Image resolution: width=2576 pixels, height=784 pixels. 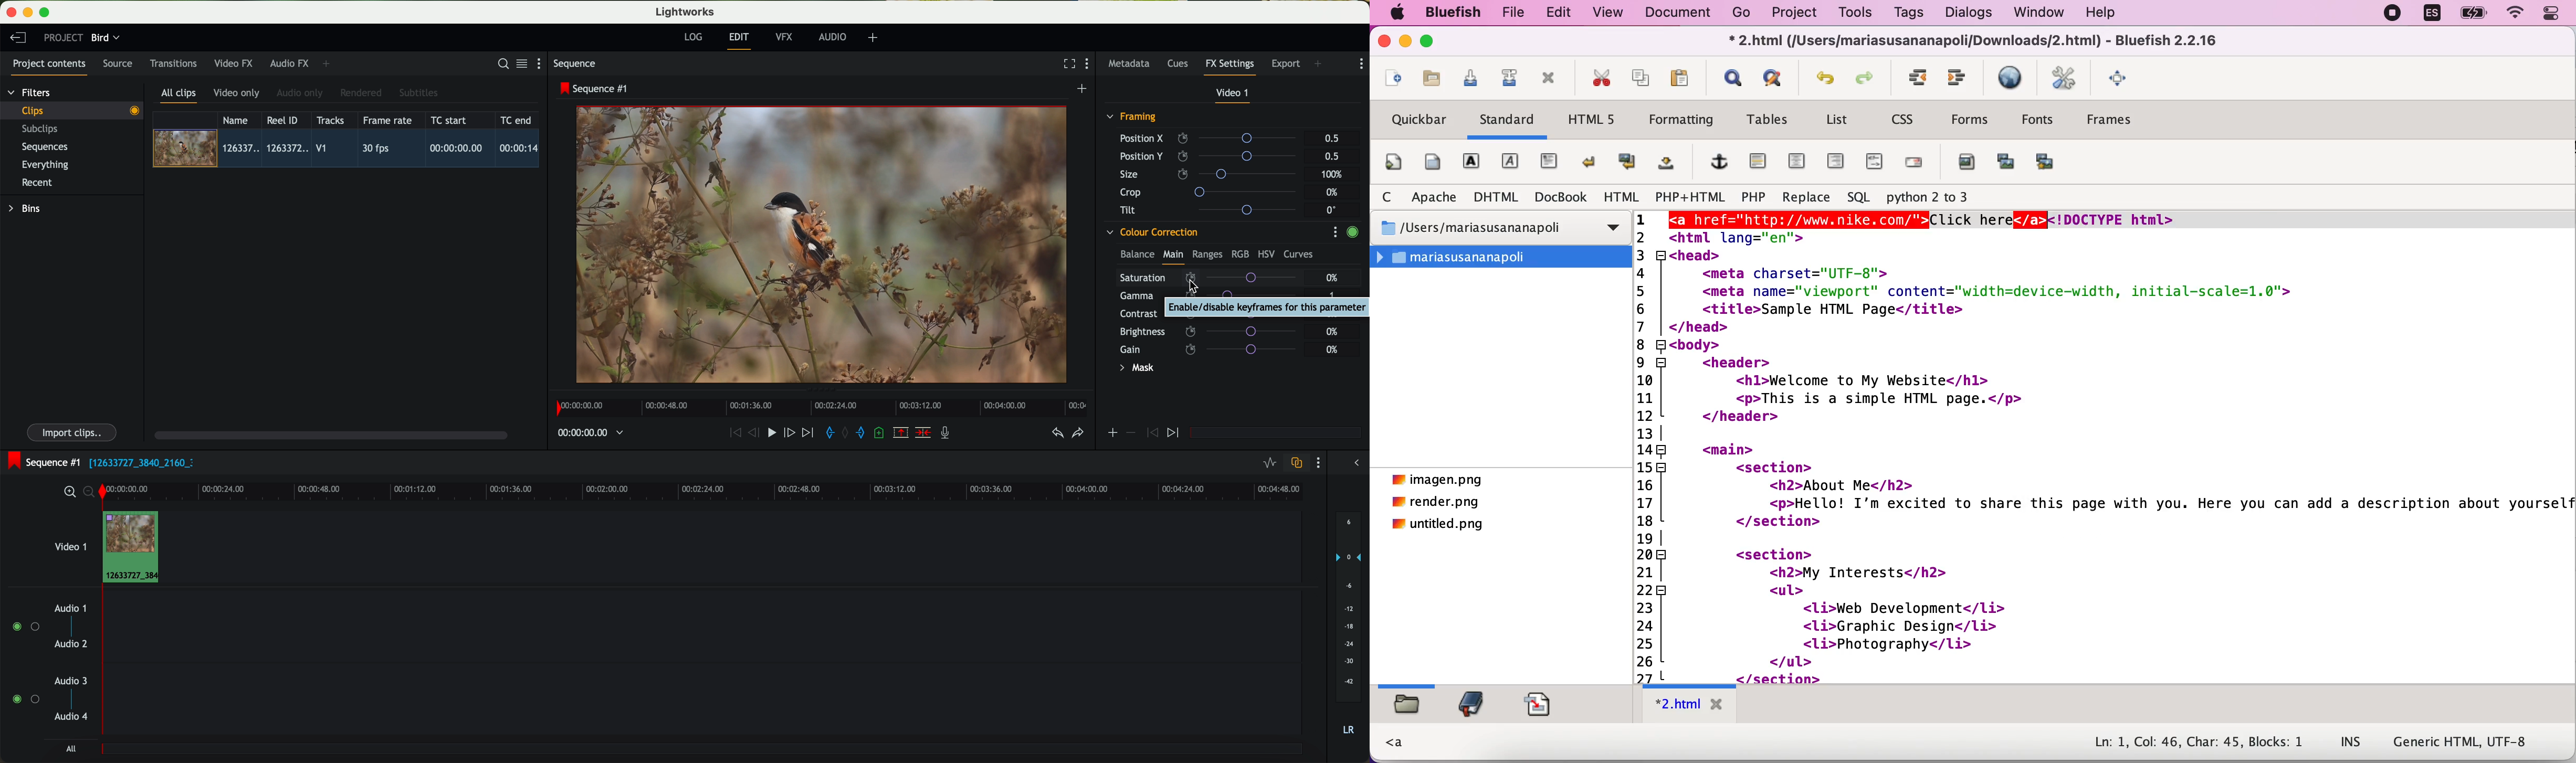 What do you see at coordinates (135, 548) in the screenshot?
I see `drag video to video track 1` at bounding box center [135, 548].